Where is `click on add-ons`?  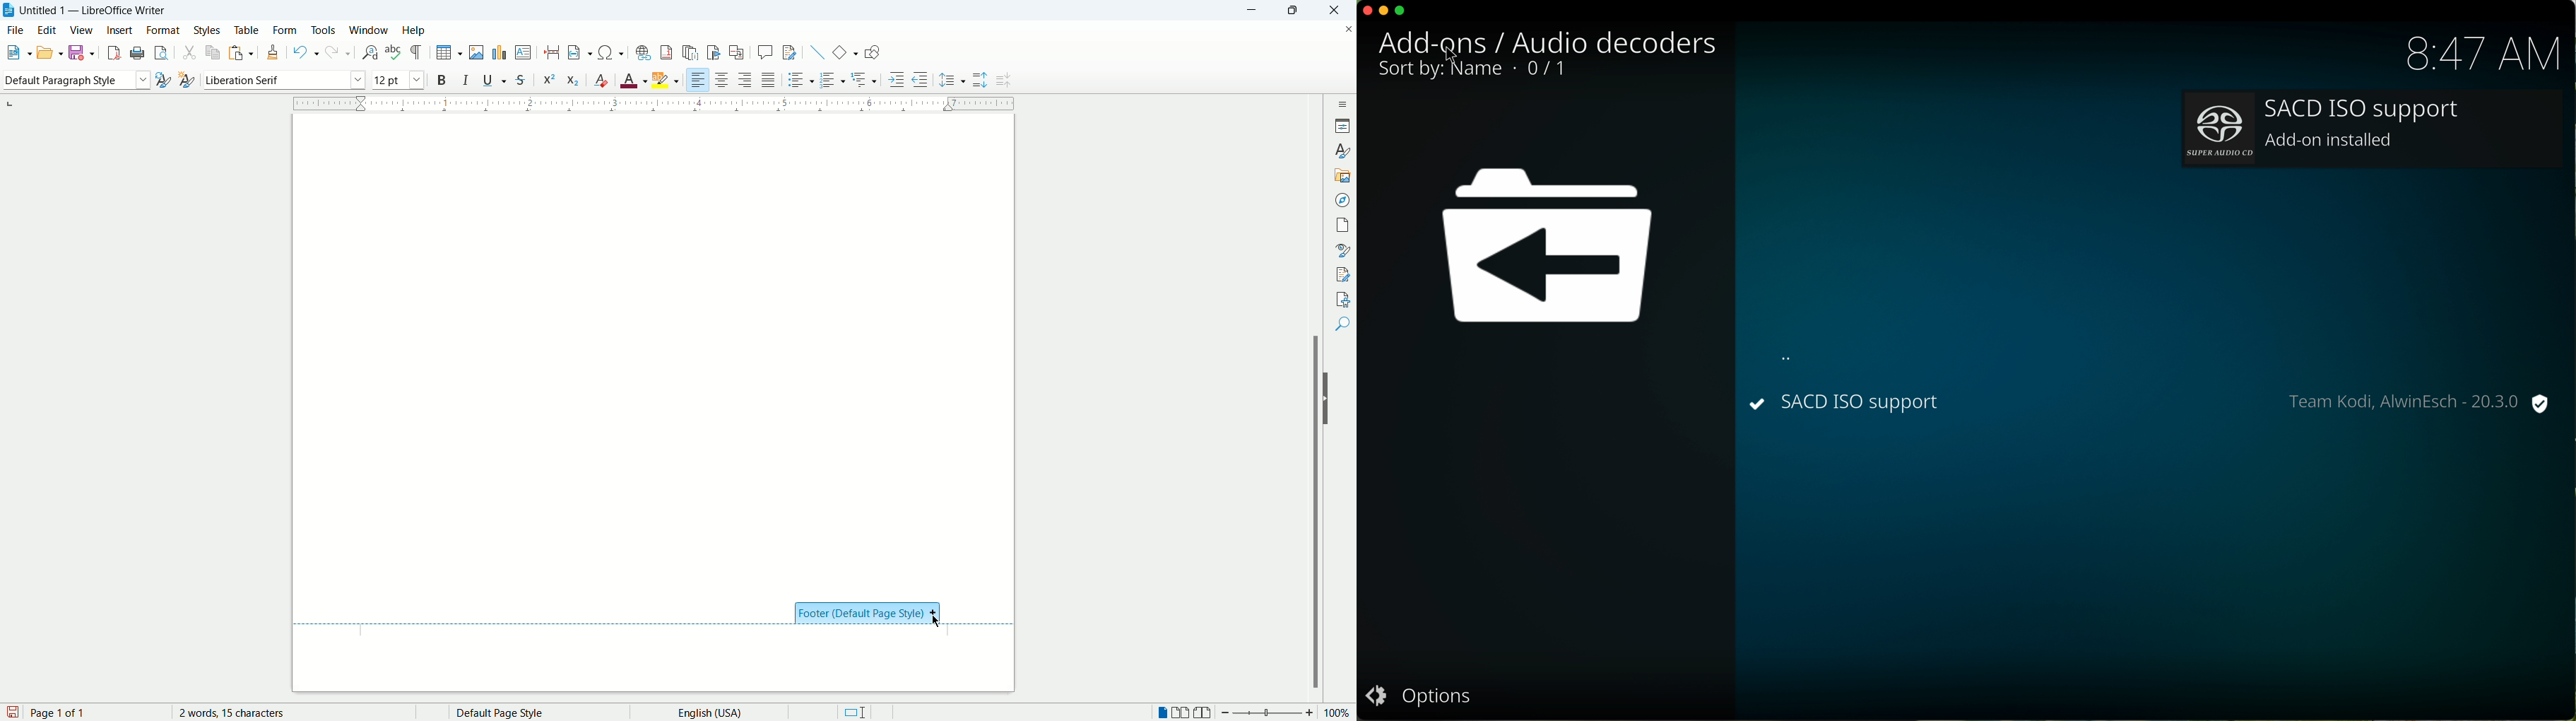 click on add-ons is located at coordinates (1434, 44).